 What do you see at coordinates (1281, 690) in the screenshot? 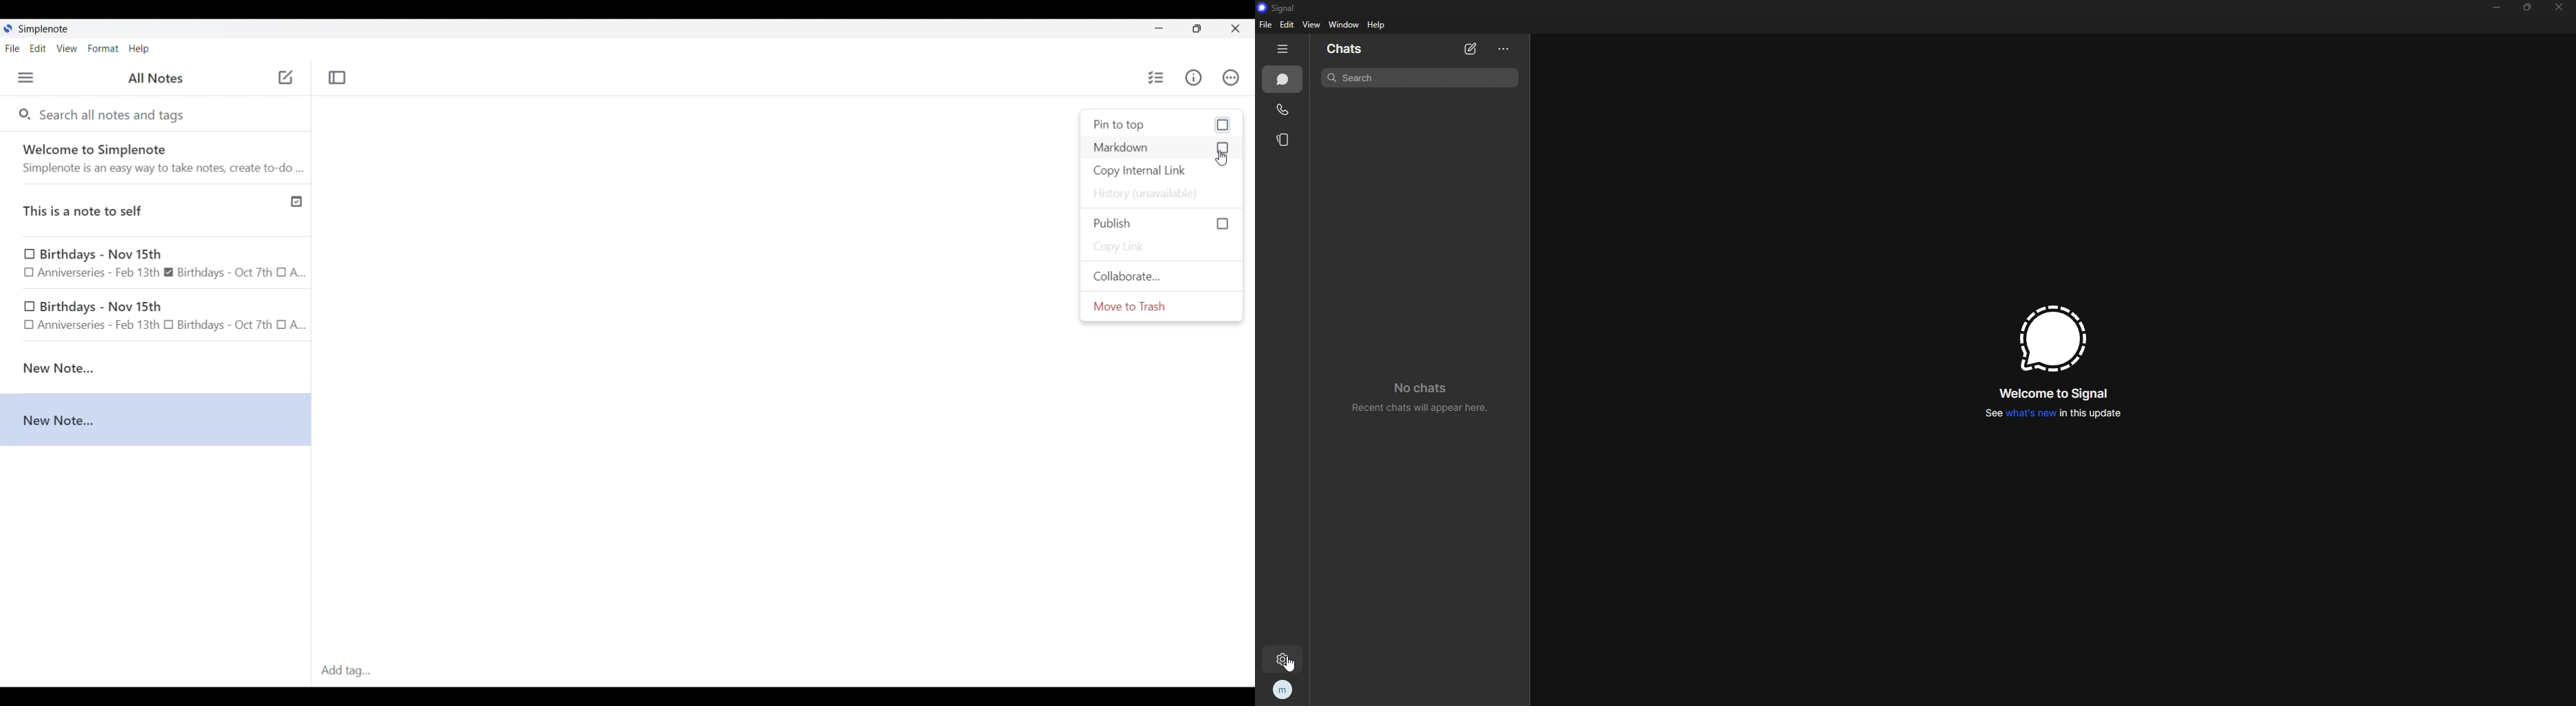
I see `profile` at bounding box center [1281, 690].